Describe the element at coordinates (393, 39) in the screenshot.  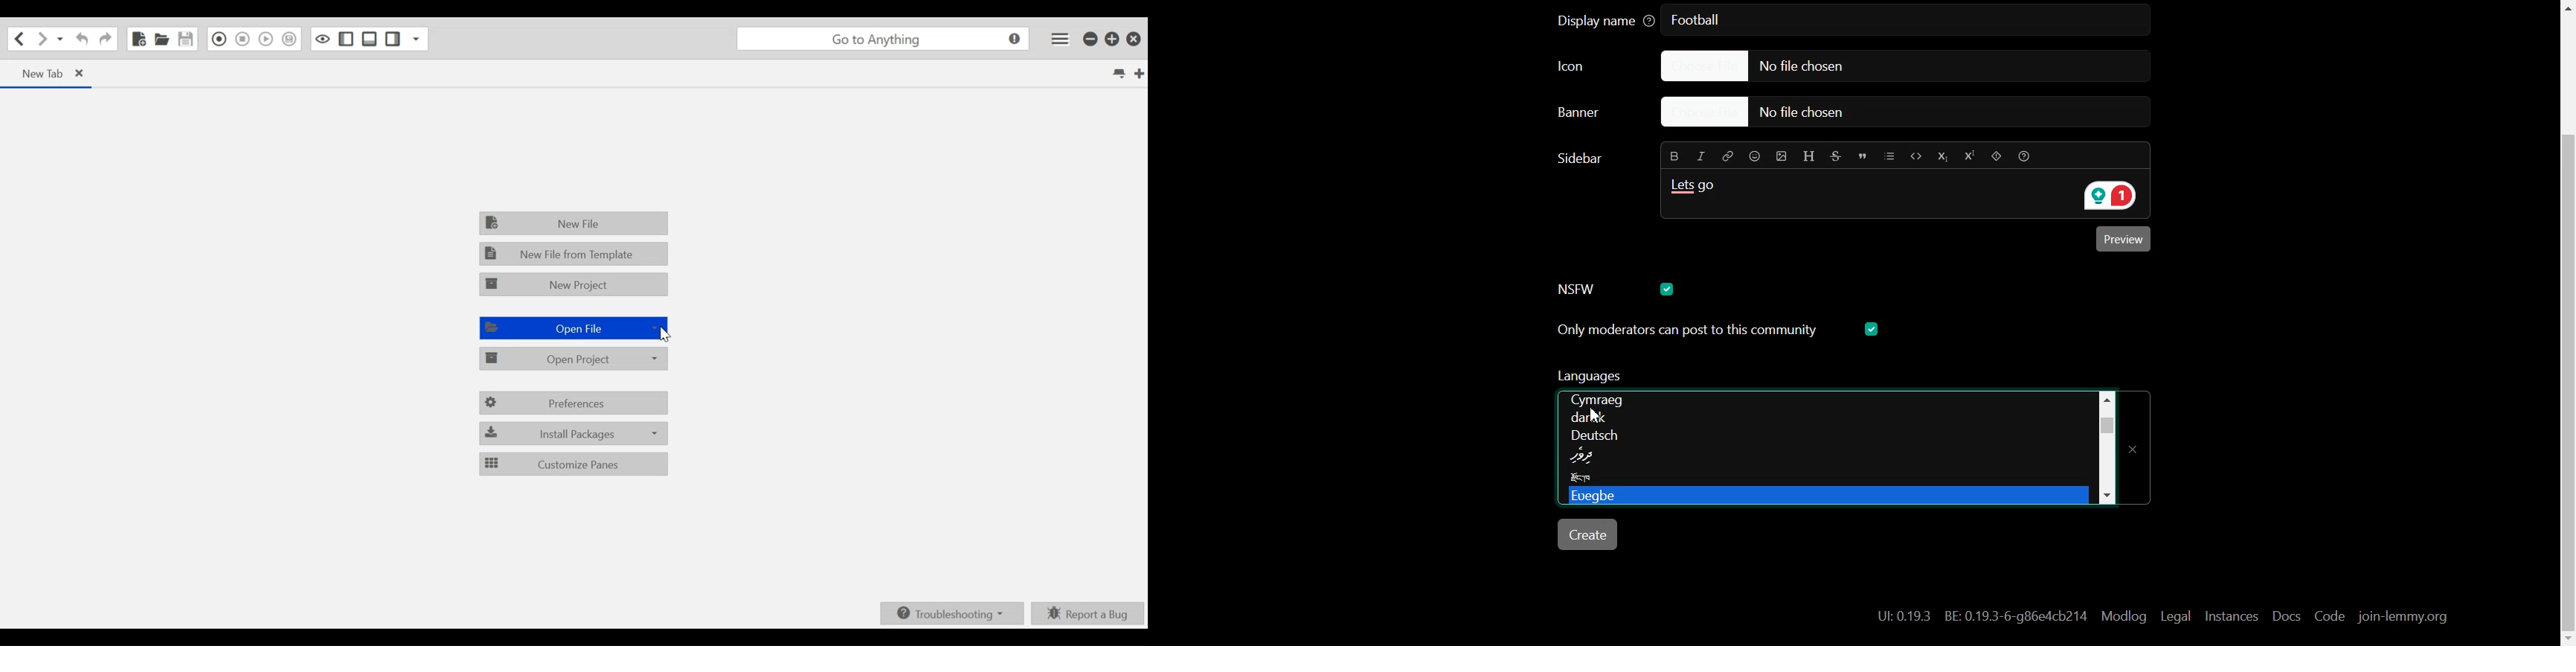
I see `Show/hide Right Pane` at that location.